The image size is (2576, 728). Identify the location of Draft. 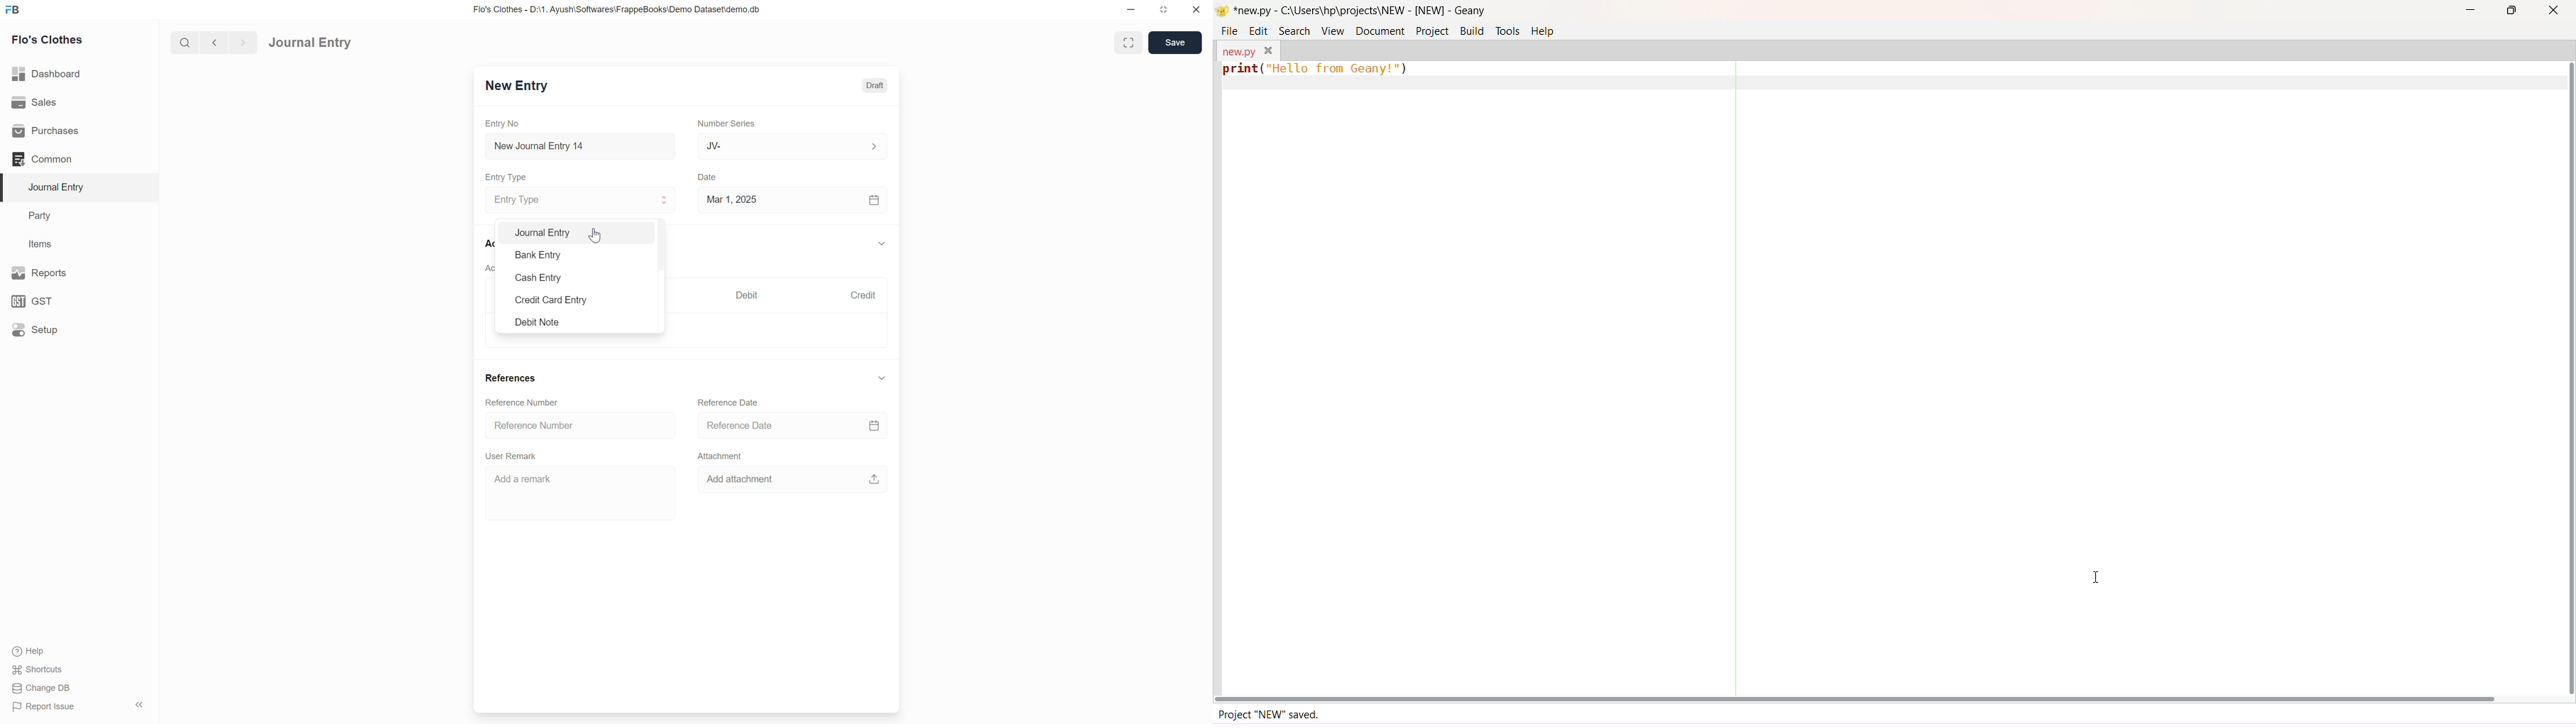
(876, 85).